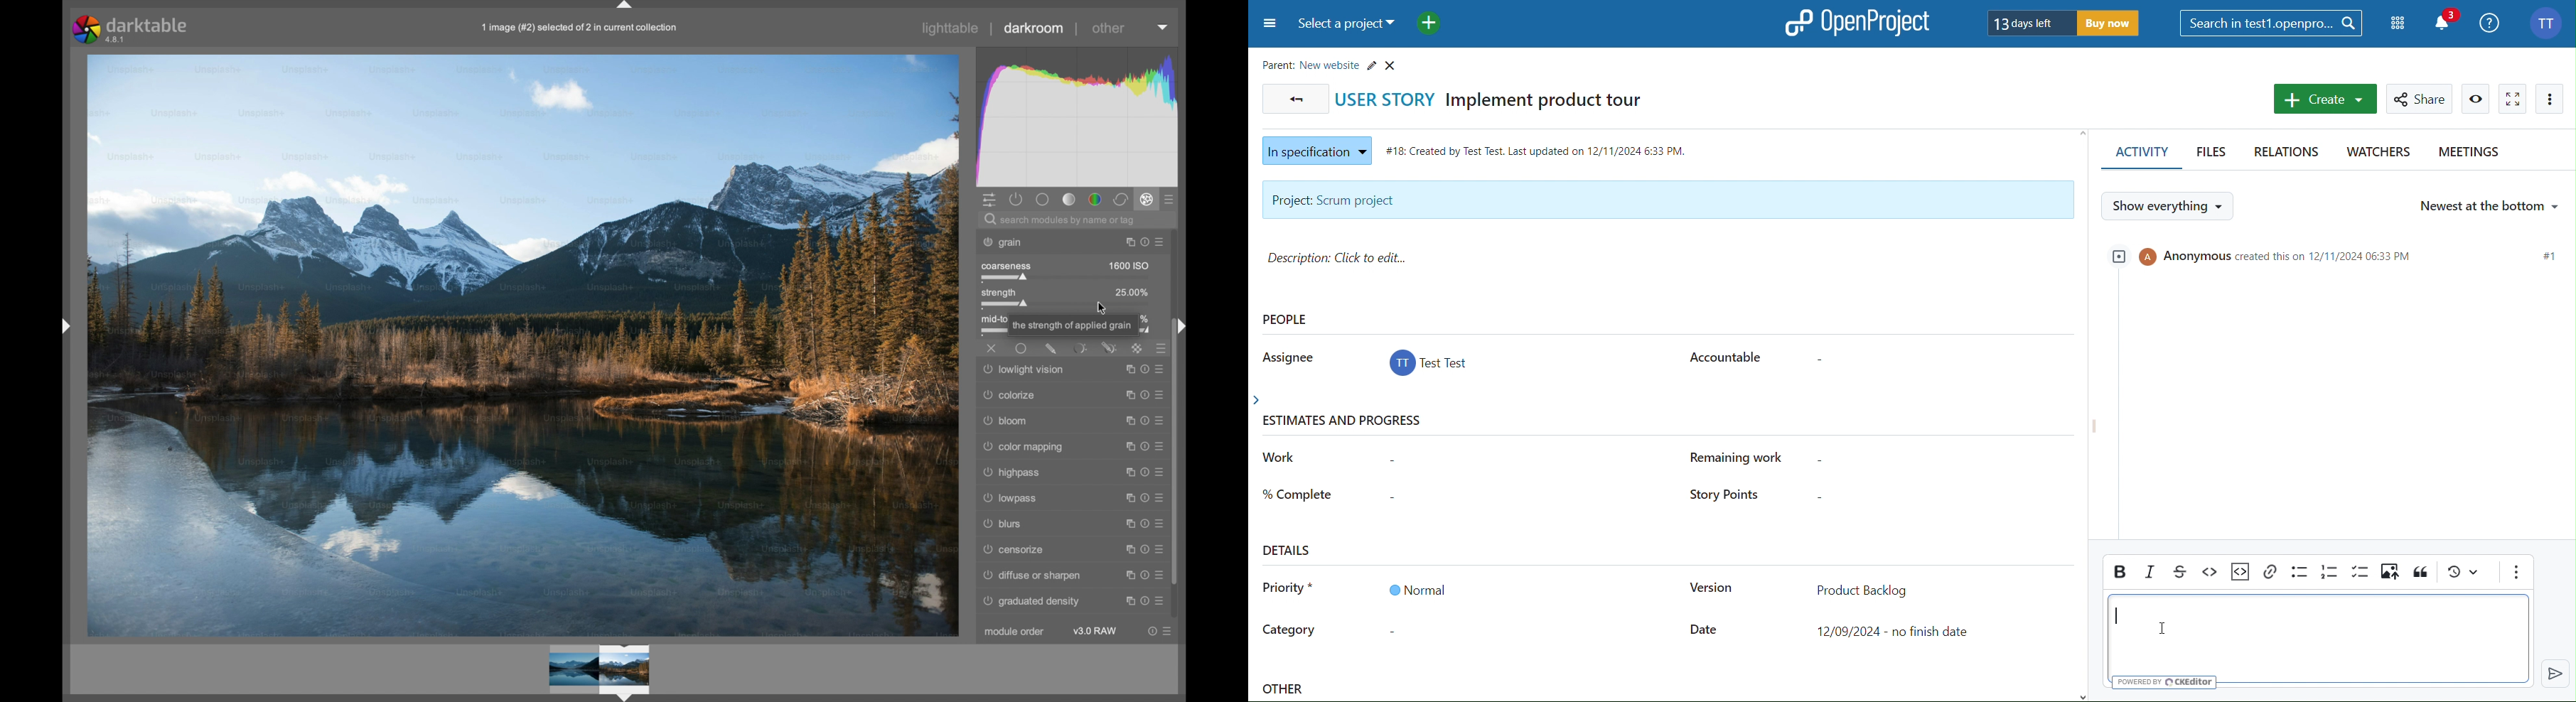  I want to click on lowlight vision, so click(1018, 371).